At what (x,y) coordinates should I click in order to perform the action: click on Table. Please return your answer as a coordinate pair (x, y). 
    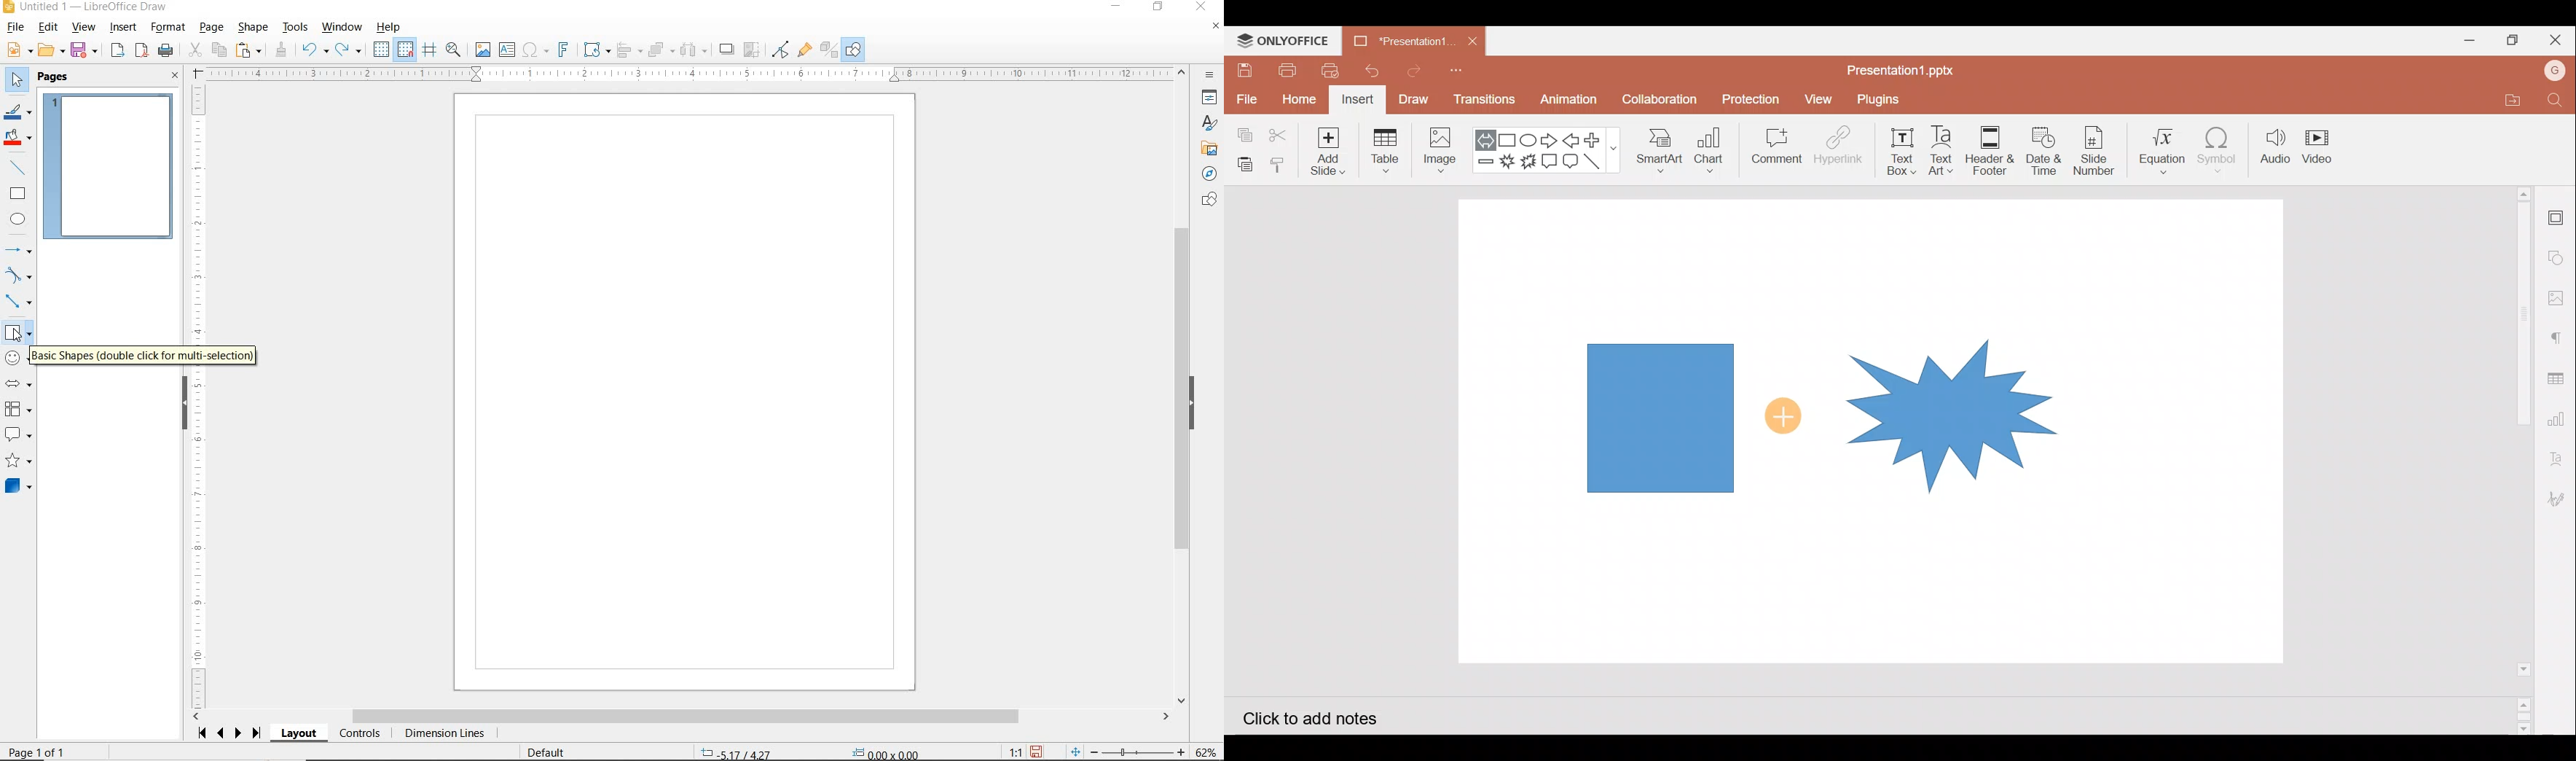
    Looking at the image, I should click on (1384, 153).